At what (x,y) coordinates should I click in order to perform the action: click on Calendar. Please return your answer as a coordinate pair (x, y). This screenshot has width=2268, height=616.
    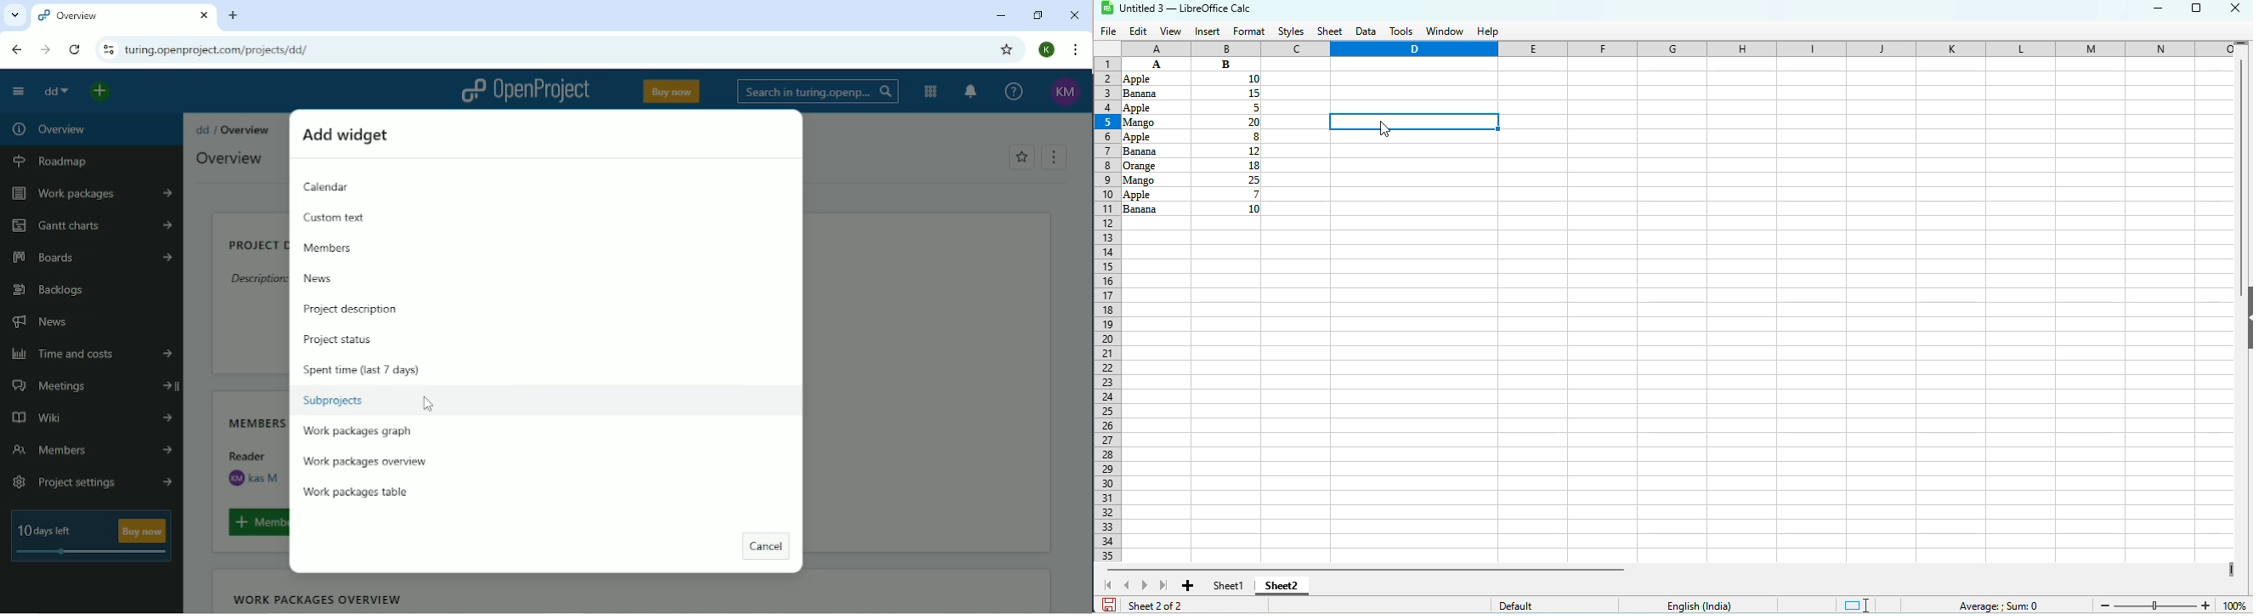
    Looking at the image, I should click on (330, 186).